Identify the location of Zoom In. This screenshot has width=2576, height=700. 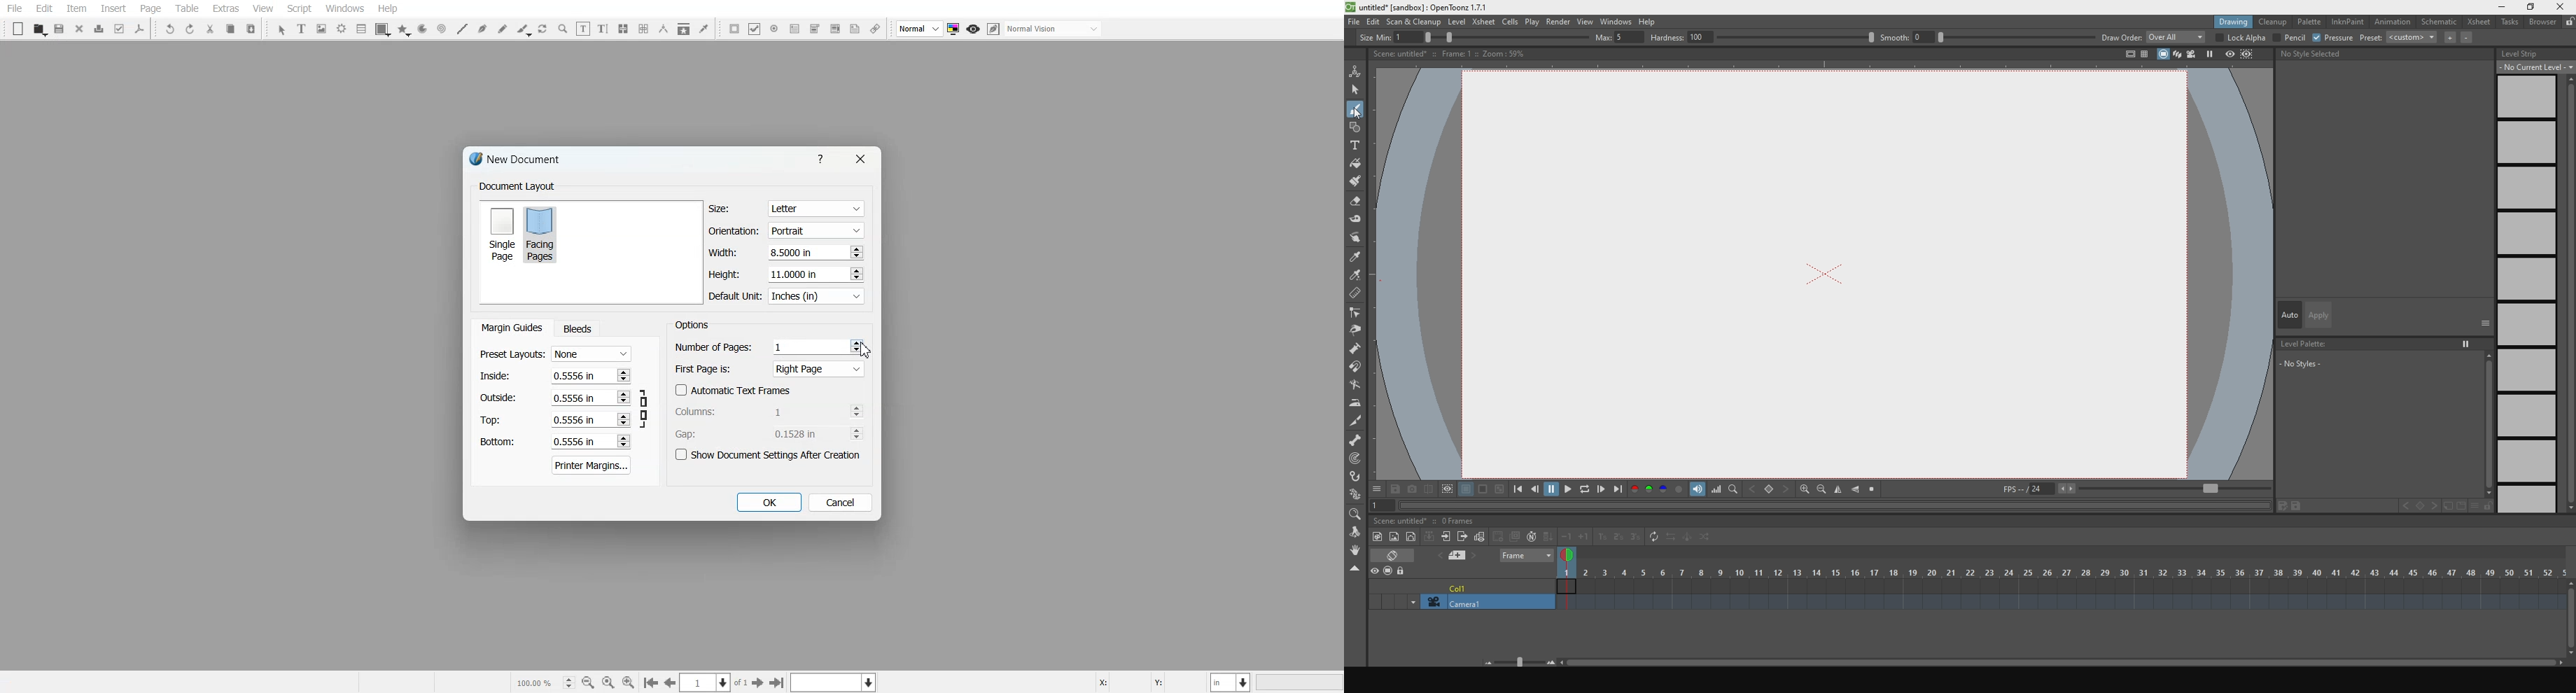
(629, 682).